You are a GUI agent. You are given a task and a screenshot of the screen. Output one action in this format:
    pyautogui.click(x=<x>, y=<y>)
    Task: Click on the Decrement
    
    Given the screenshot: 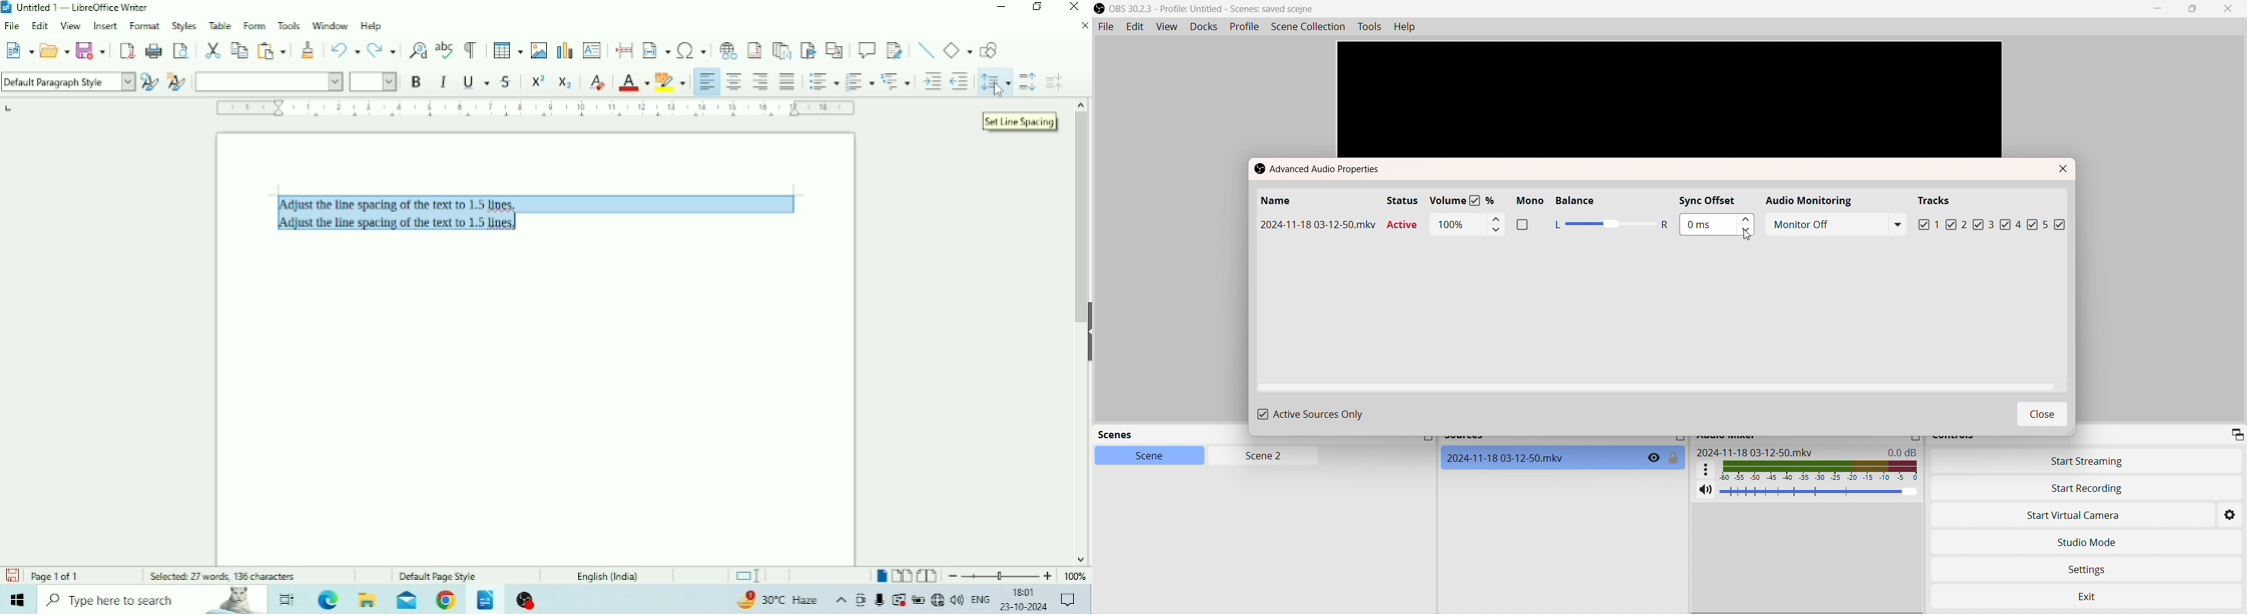 What is the action you would take?
    pyautogui.click(x=1746, y=234)
    